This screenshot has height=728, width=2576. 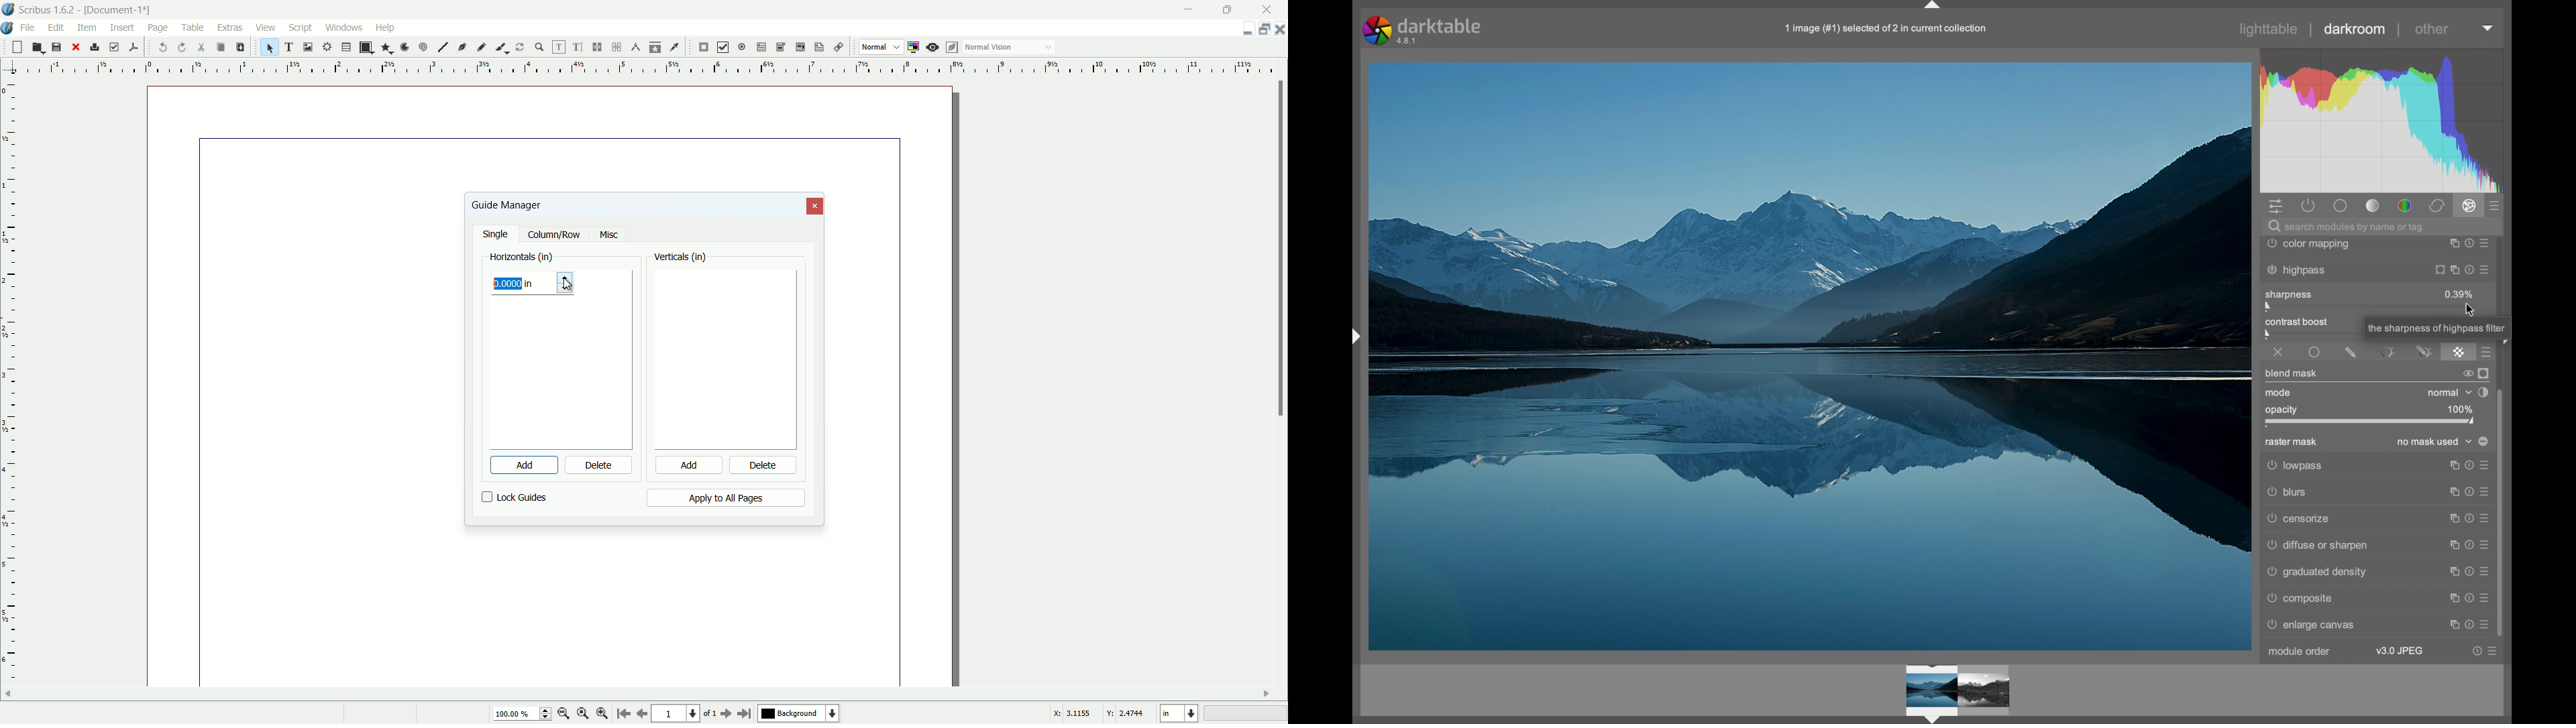 What do you see at coordinates (836, 48) in the screenshot?
I see `link annotation` at bounding box center [836, 48].